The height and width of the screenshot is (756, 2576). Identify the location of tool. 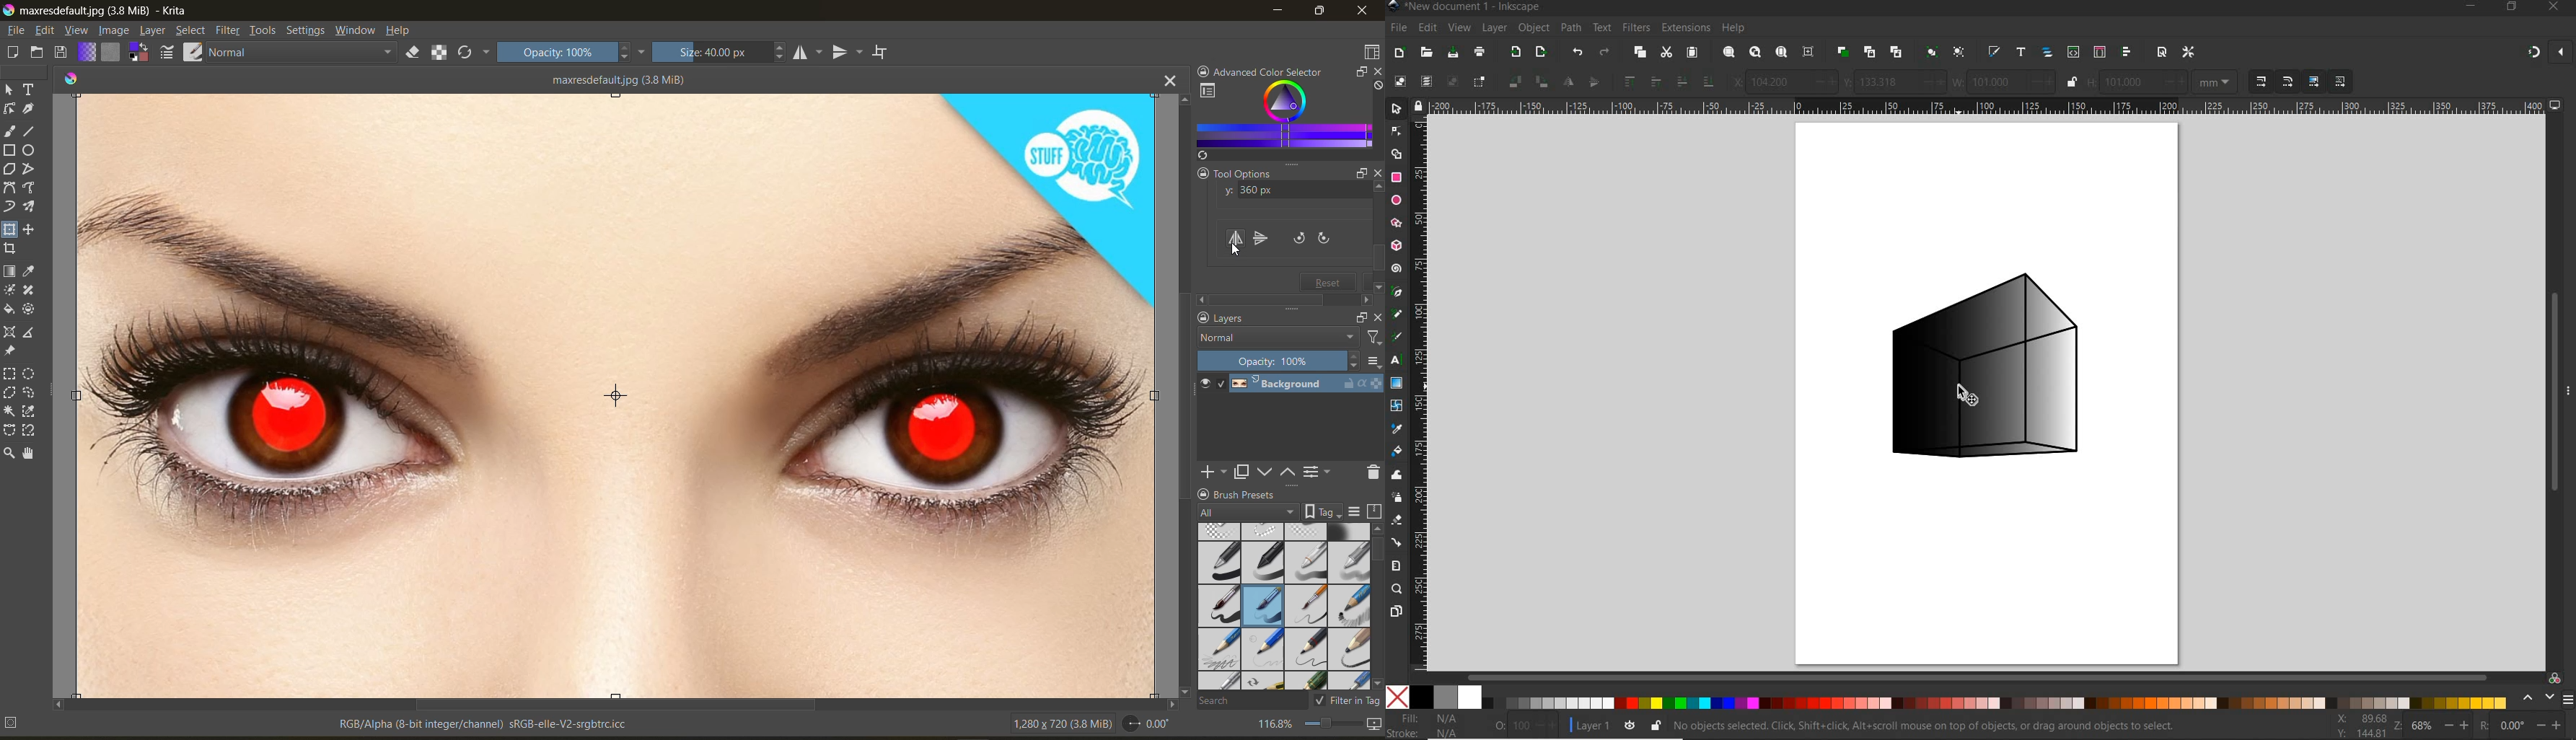
(30, 412).